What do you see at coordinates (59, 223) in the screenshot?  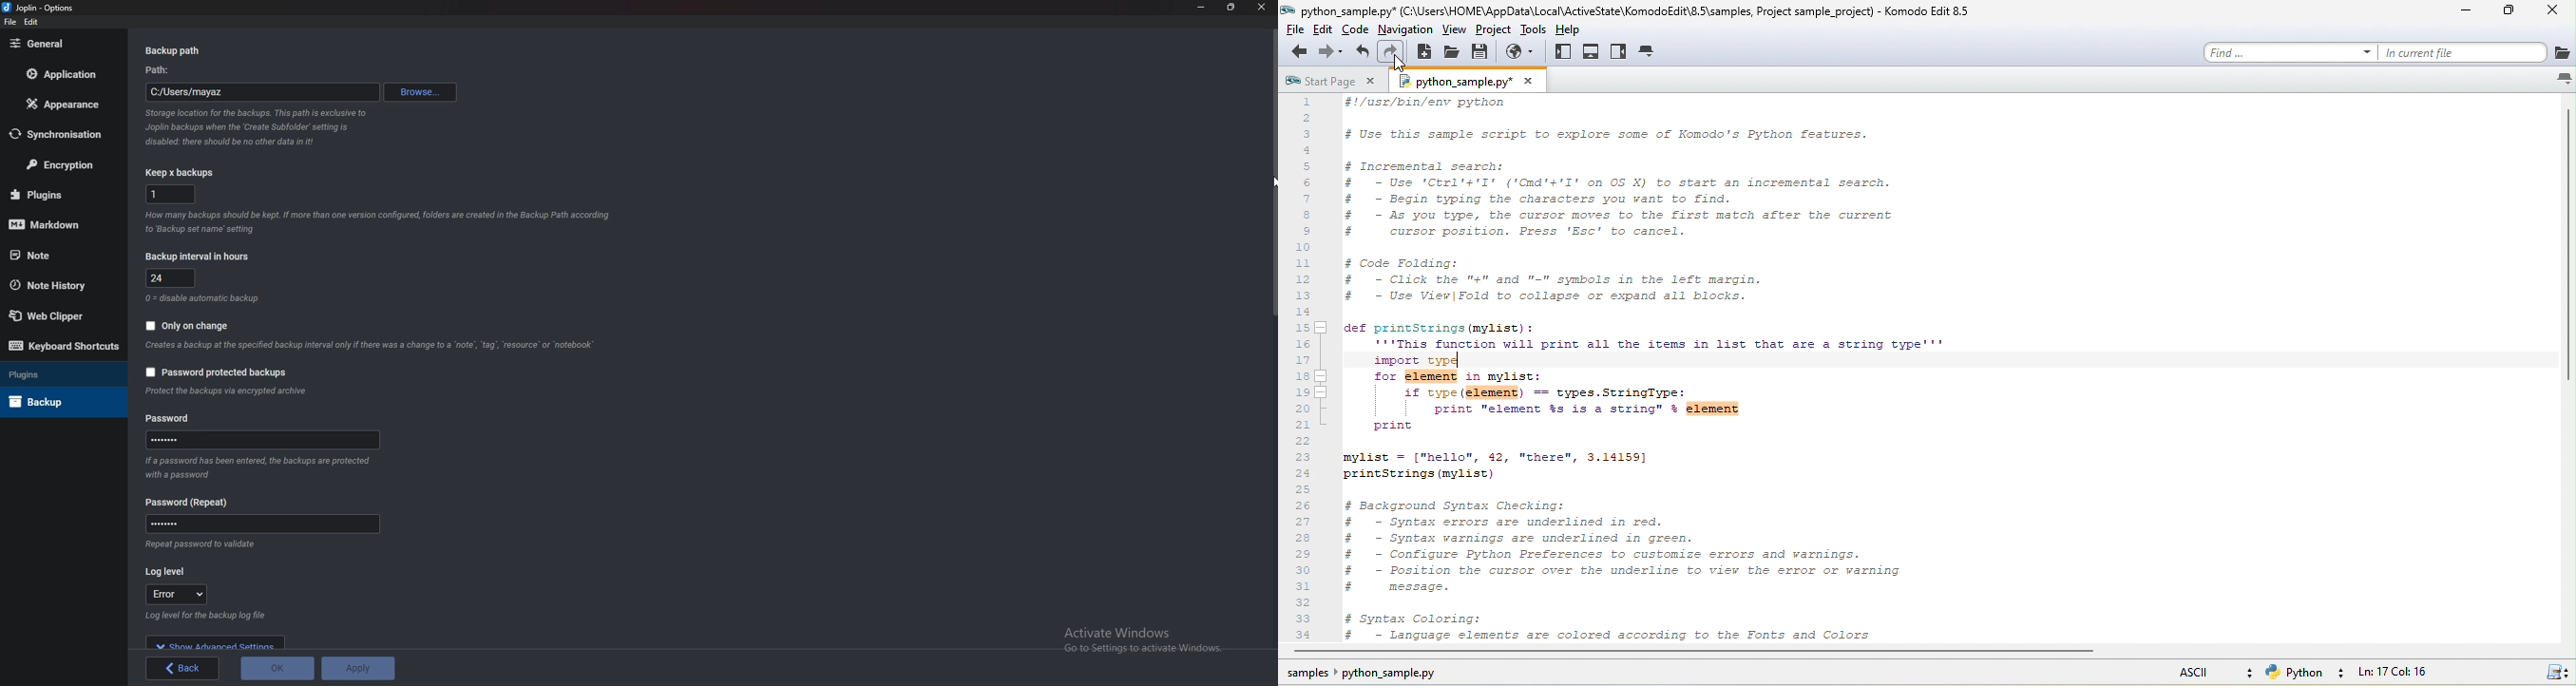 I see `markdown` at bounding box center [59, 223].